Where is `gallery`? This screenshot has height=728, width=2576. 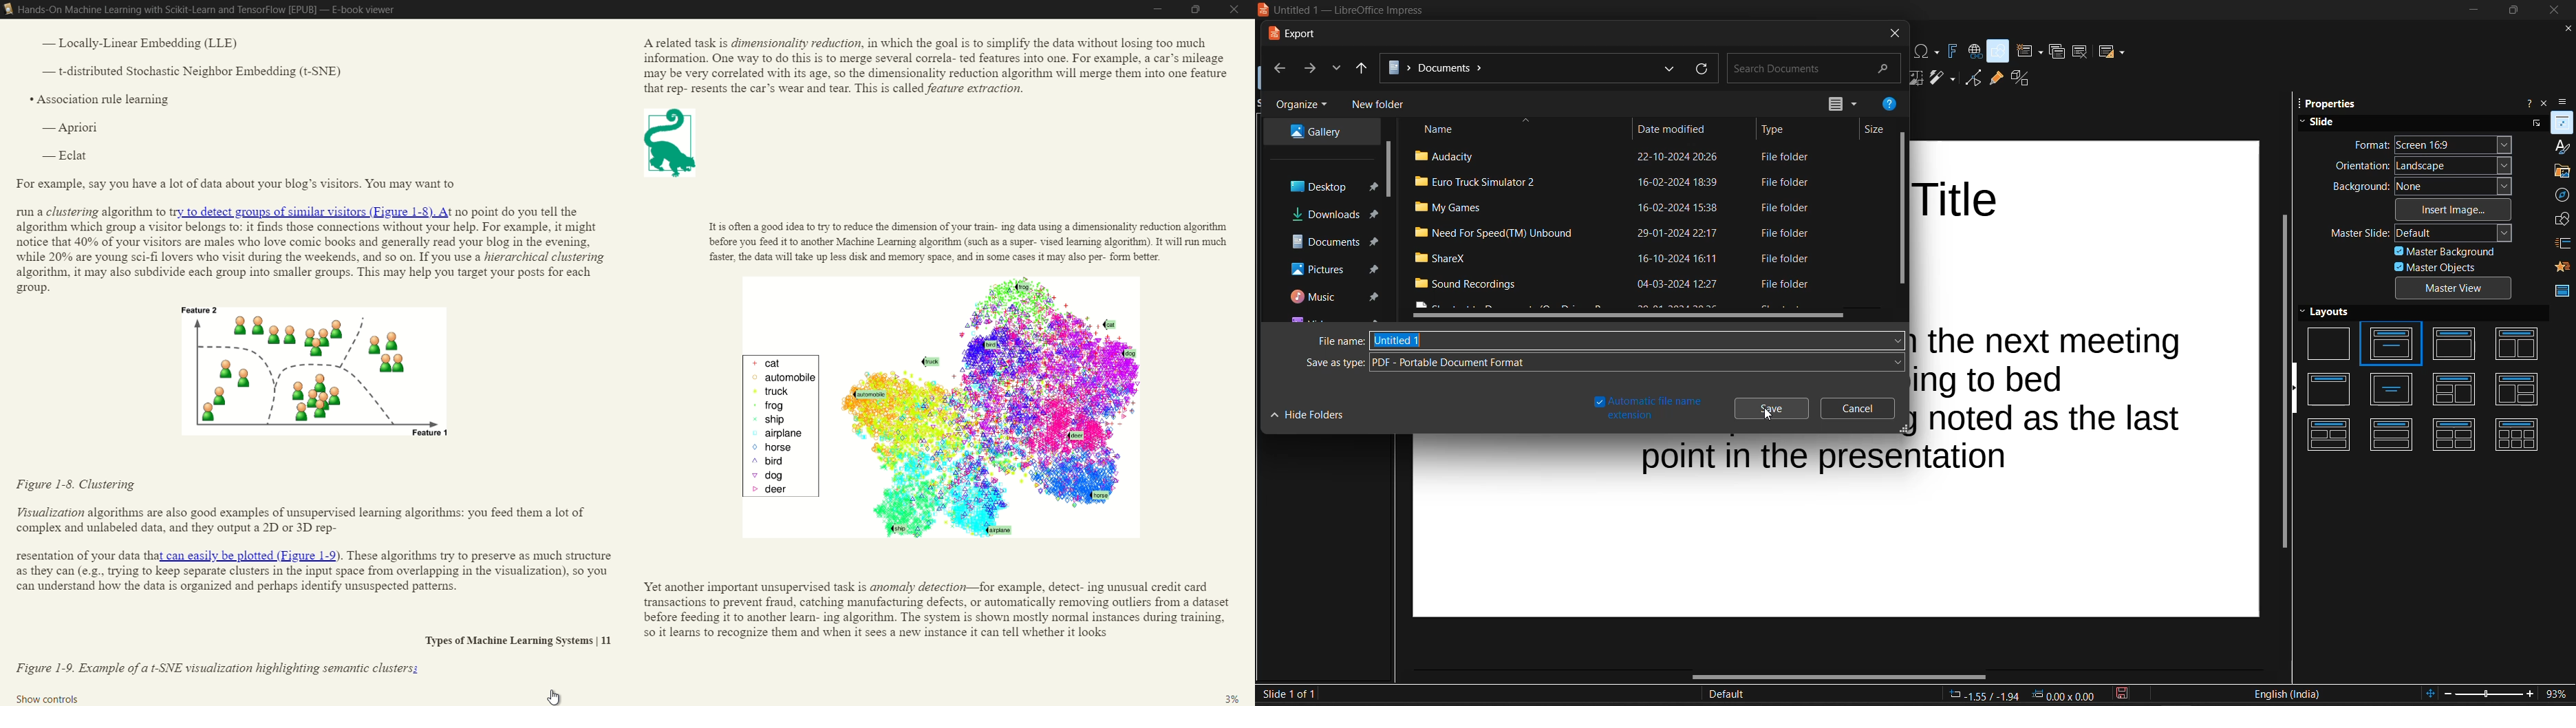
gallery is located at coordinates (2560, 171).